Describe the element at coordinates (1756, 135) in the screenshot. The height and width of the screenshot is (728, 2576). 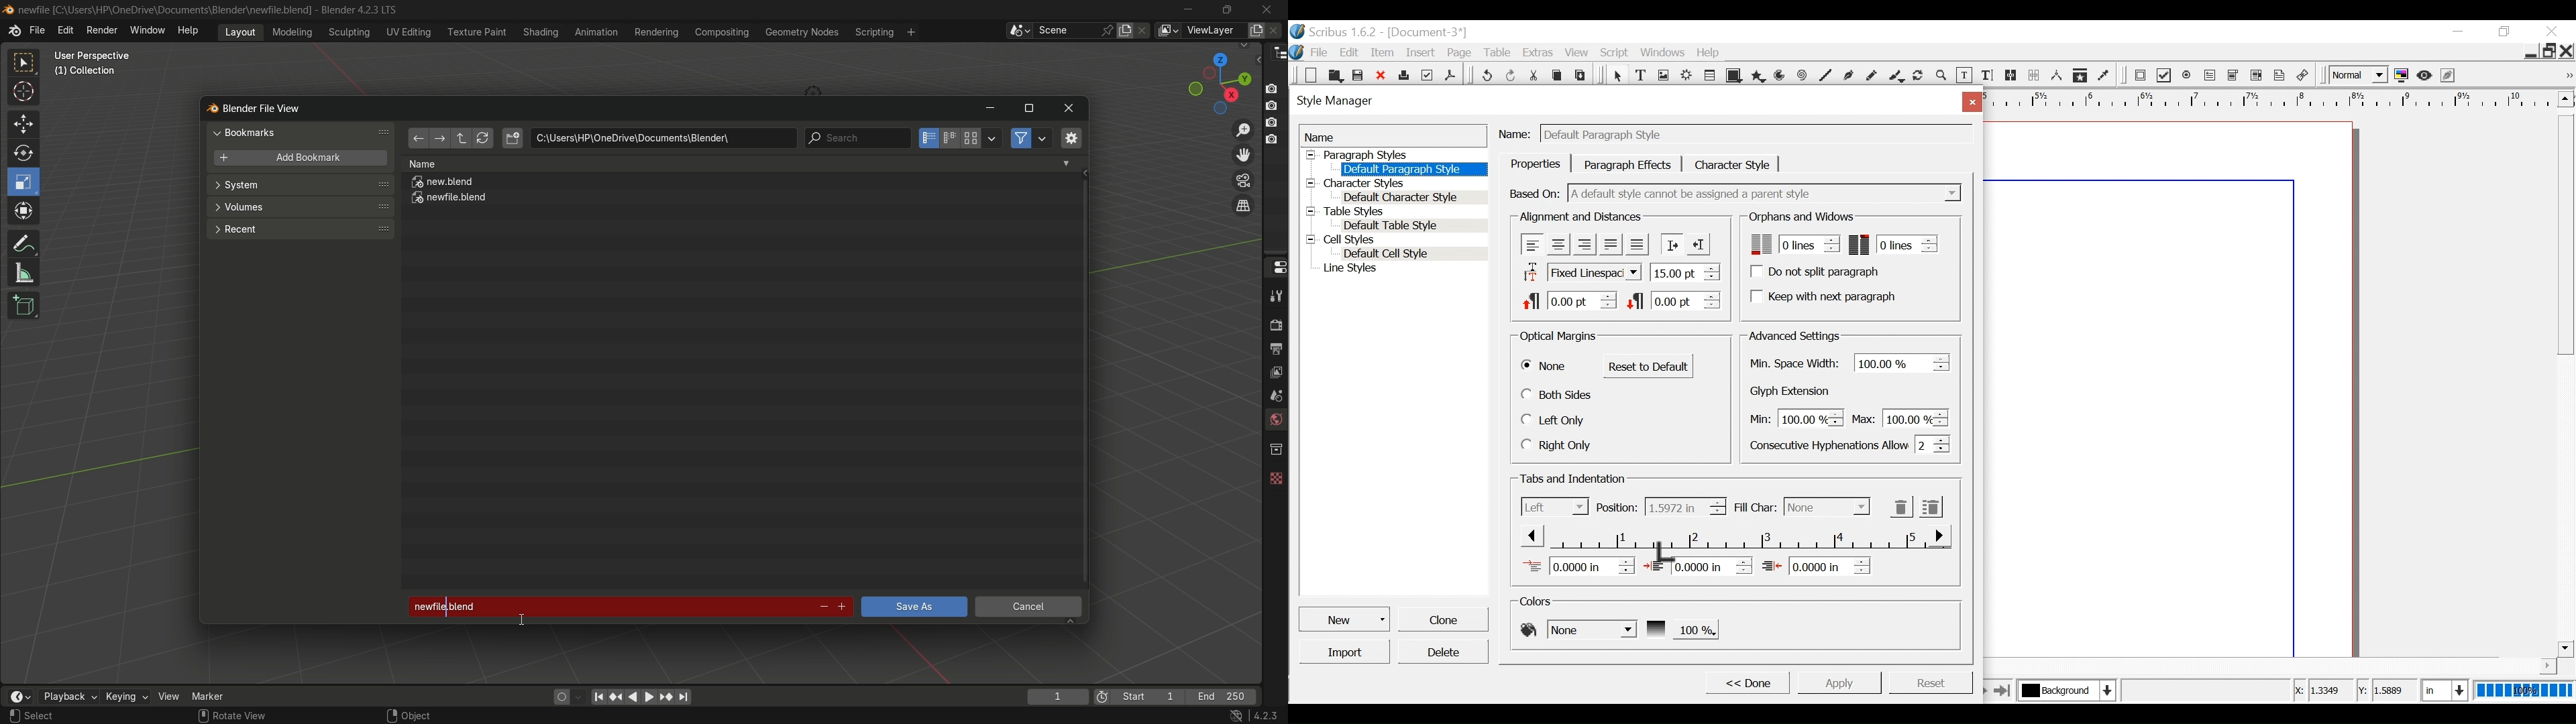
I see `Field` at that location.